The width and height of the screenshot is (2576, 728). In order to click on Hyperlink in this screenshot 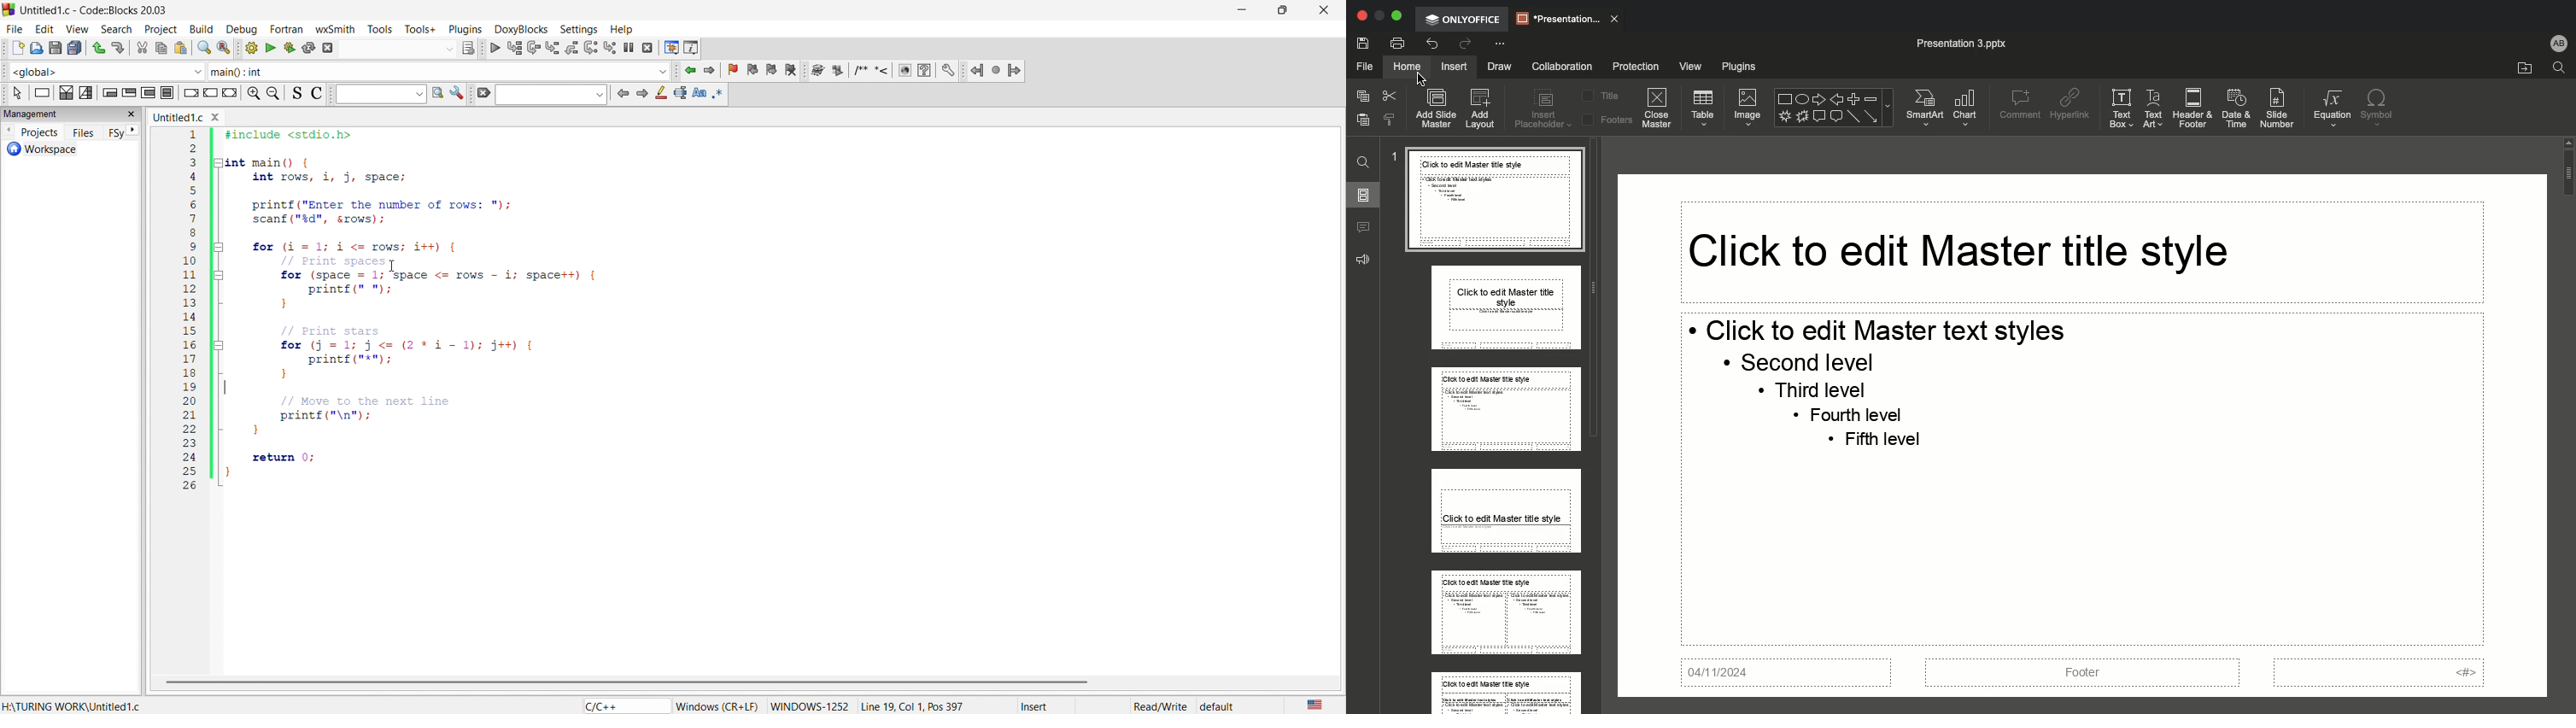, I will do `click(2070, 105)`.